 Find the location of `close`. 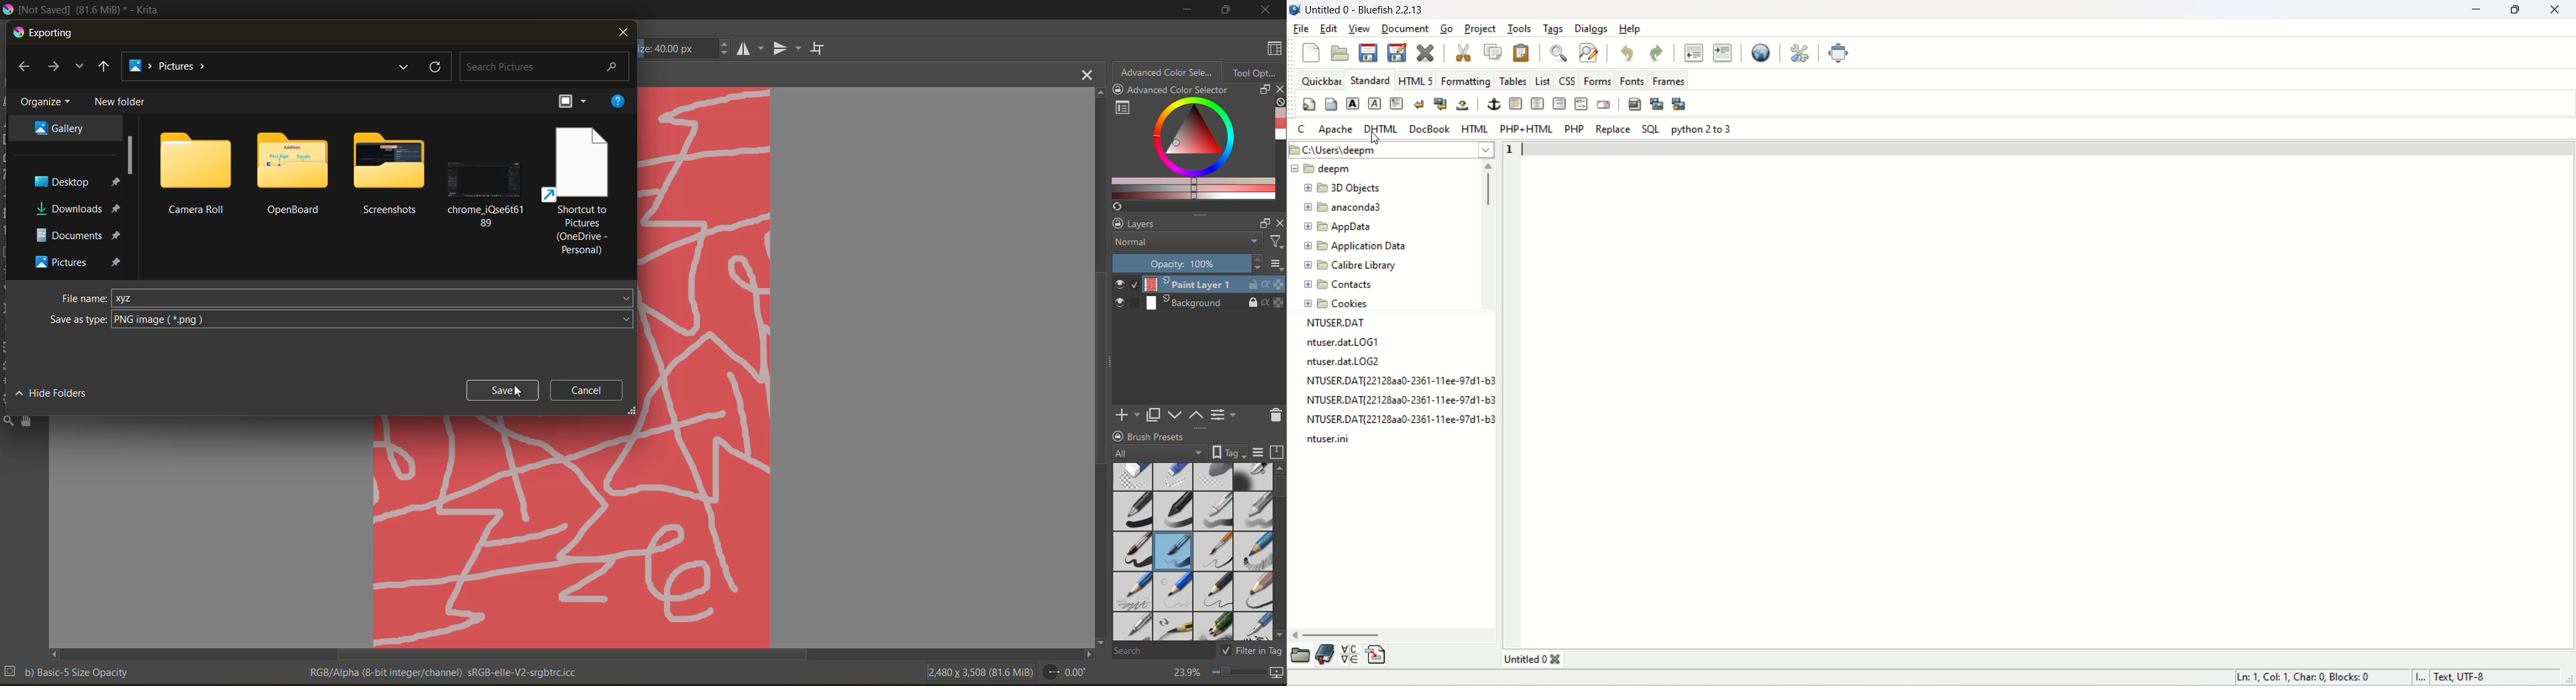

close is located at coordinates (1279, 223).